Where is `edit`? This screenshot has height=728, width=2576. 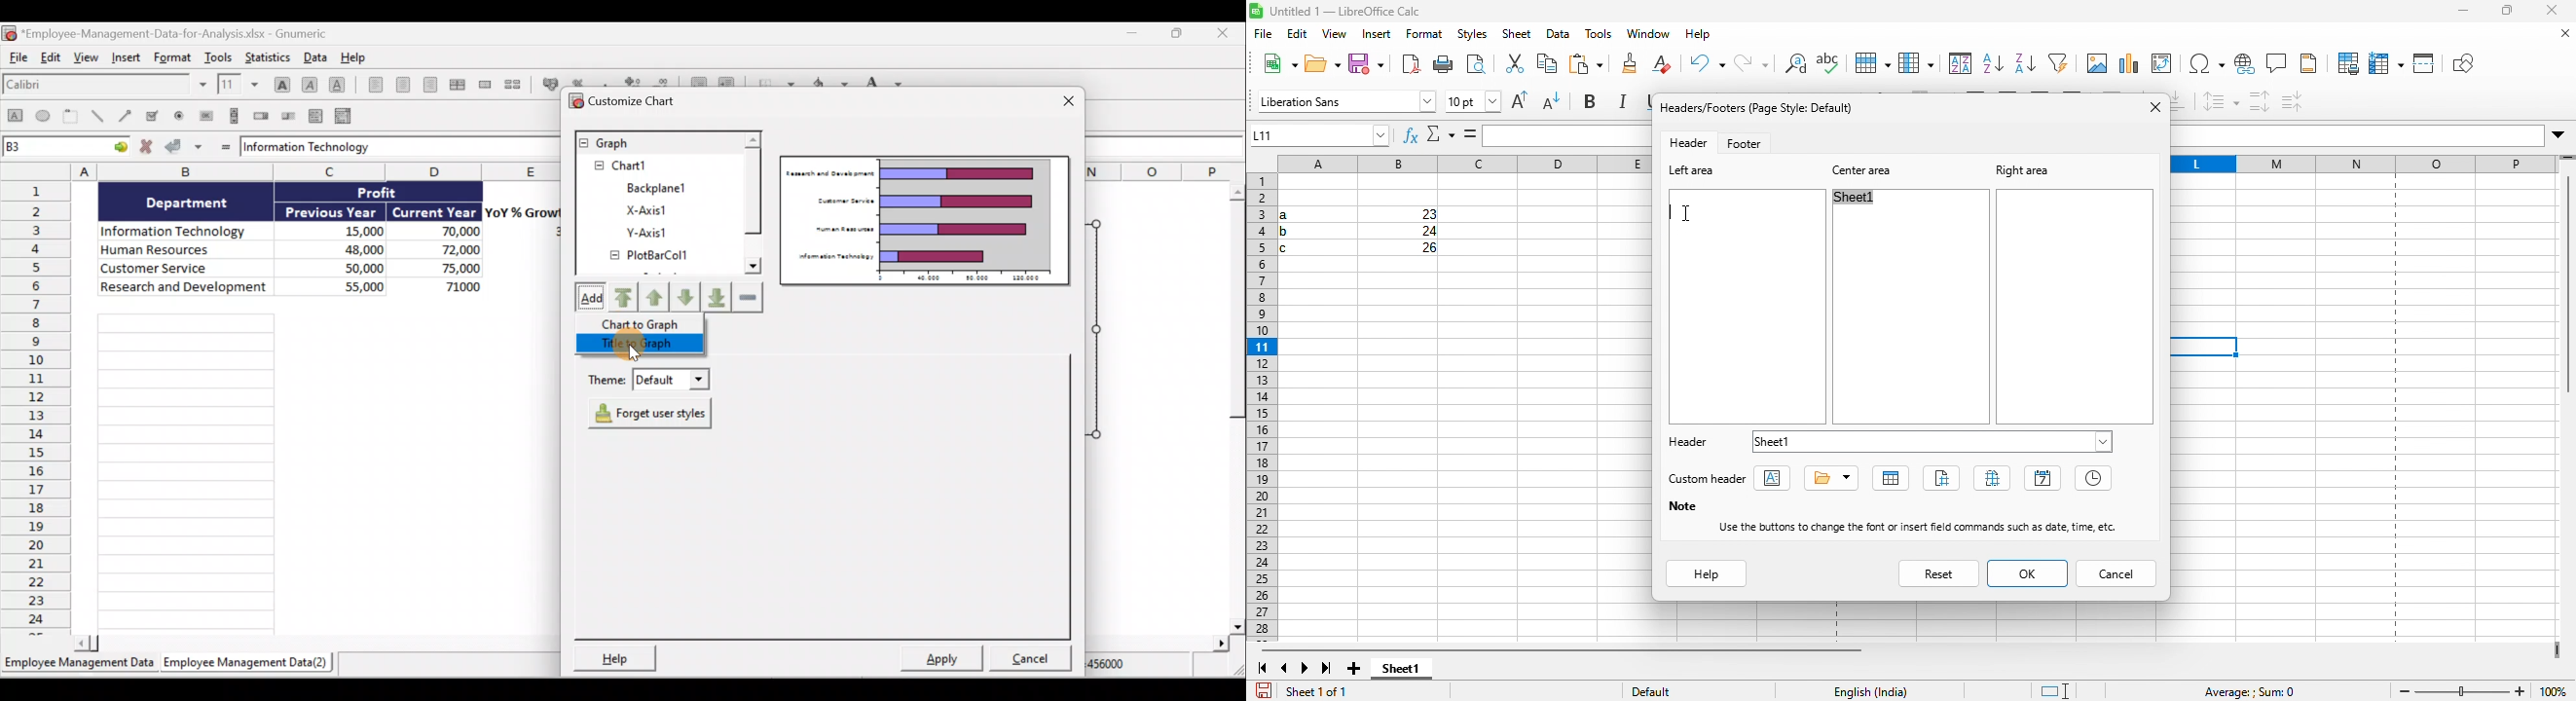
edit is located at coordinates (1299, 36).